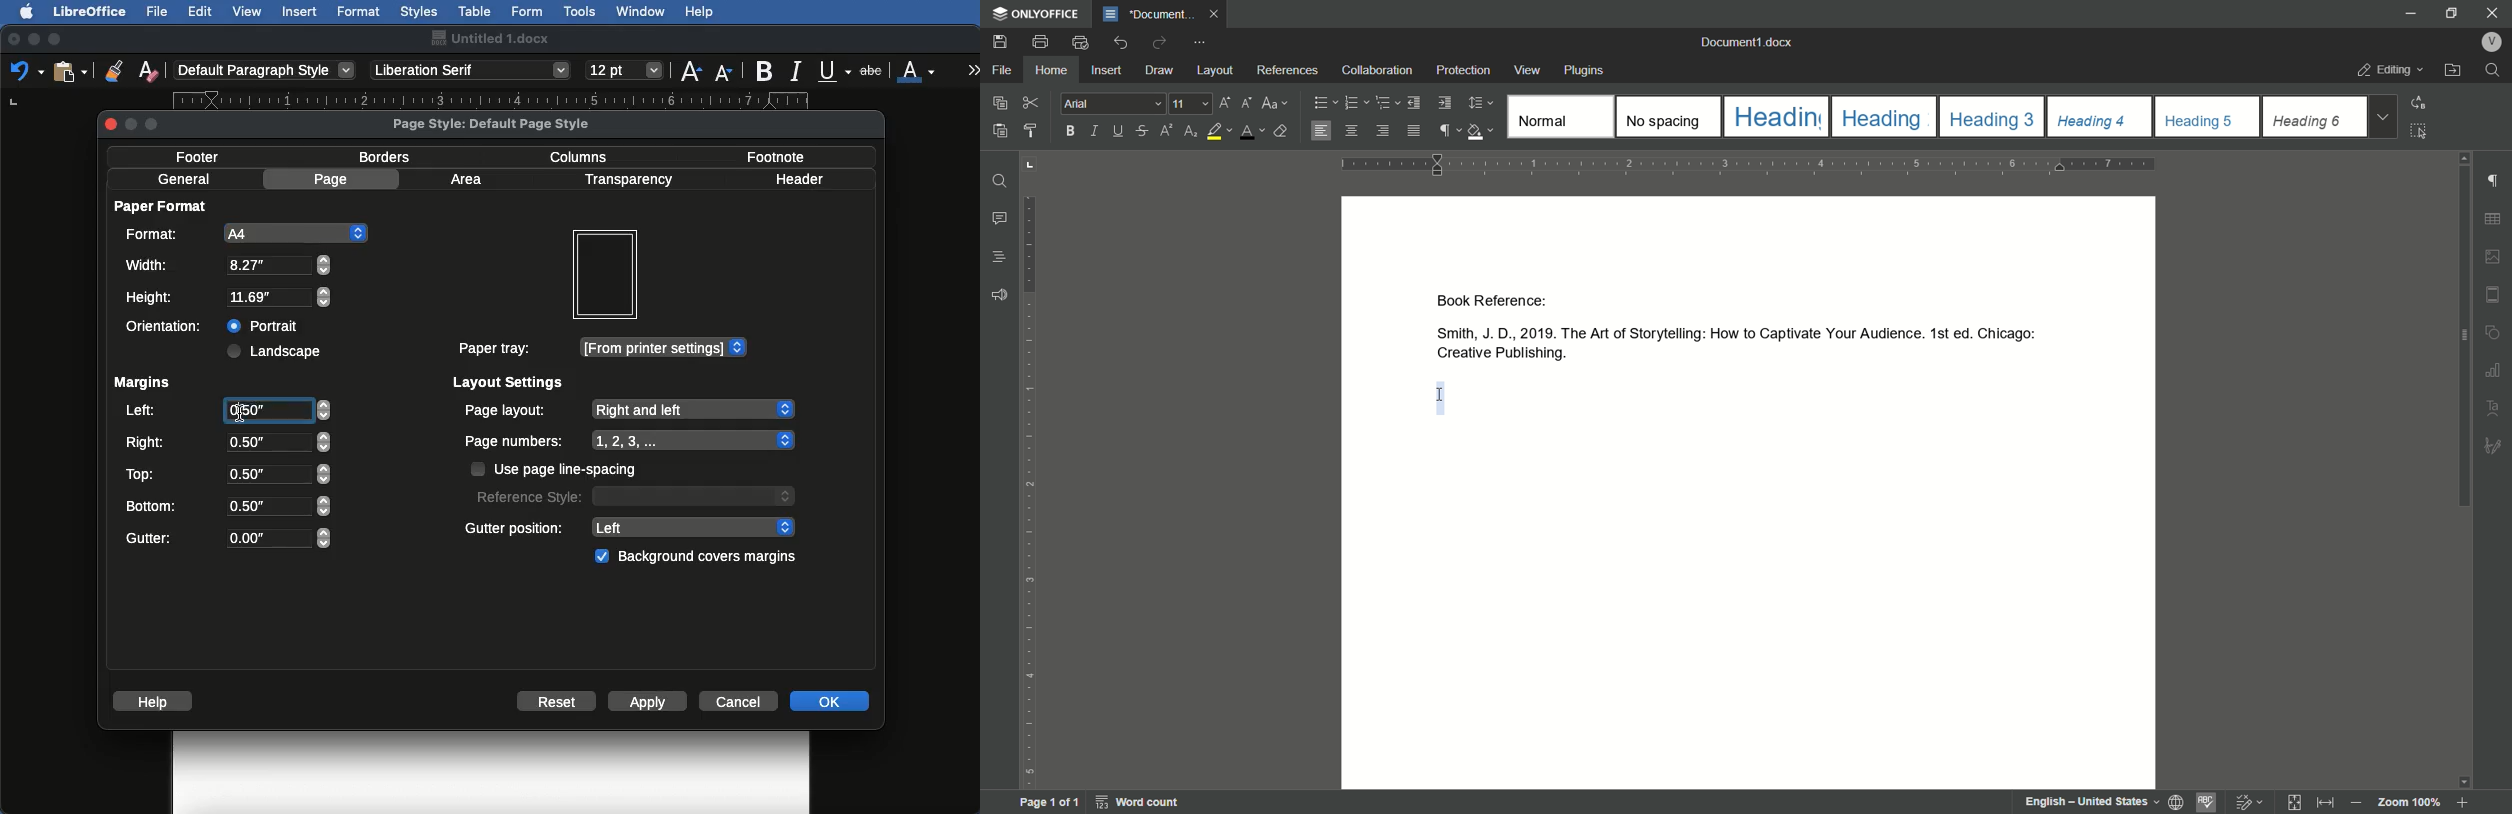 This screenshot has height=840, width=2520. Describe the element at coordinates (1033, 131) in the screenshot. I see `copy style` at that location.